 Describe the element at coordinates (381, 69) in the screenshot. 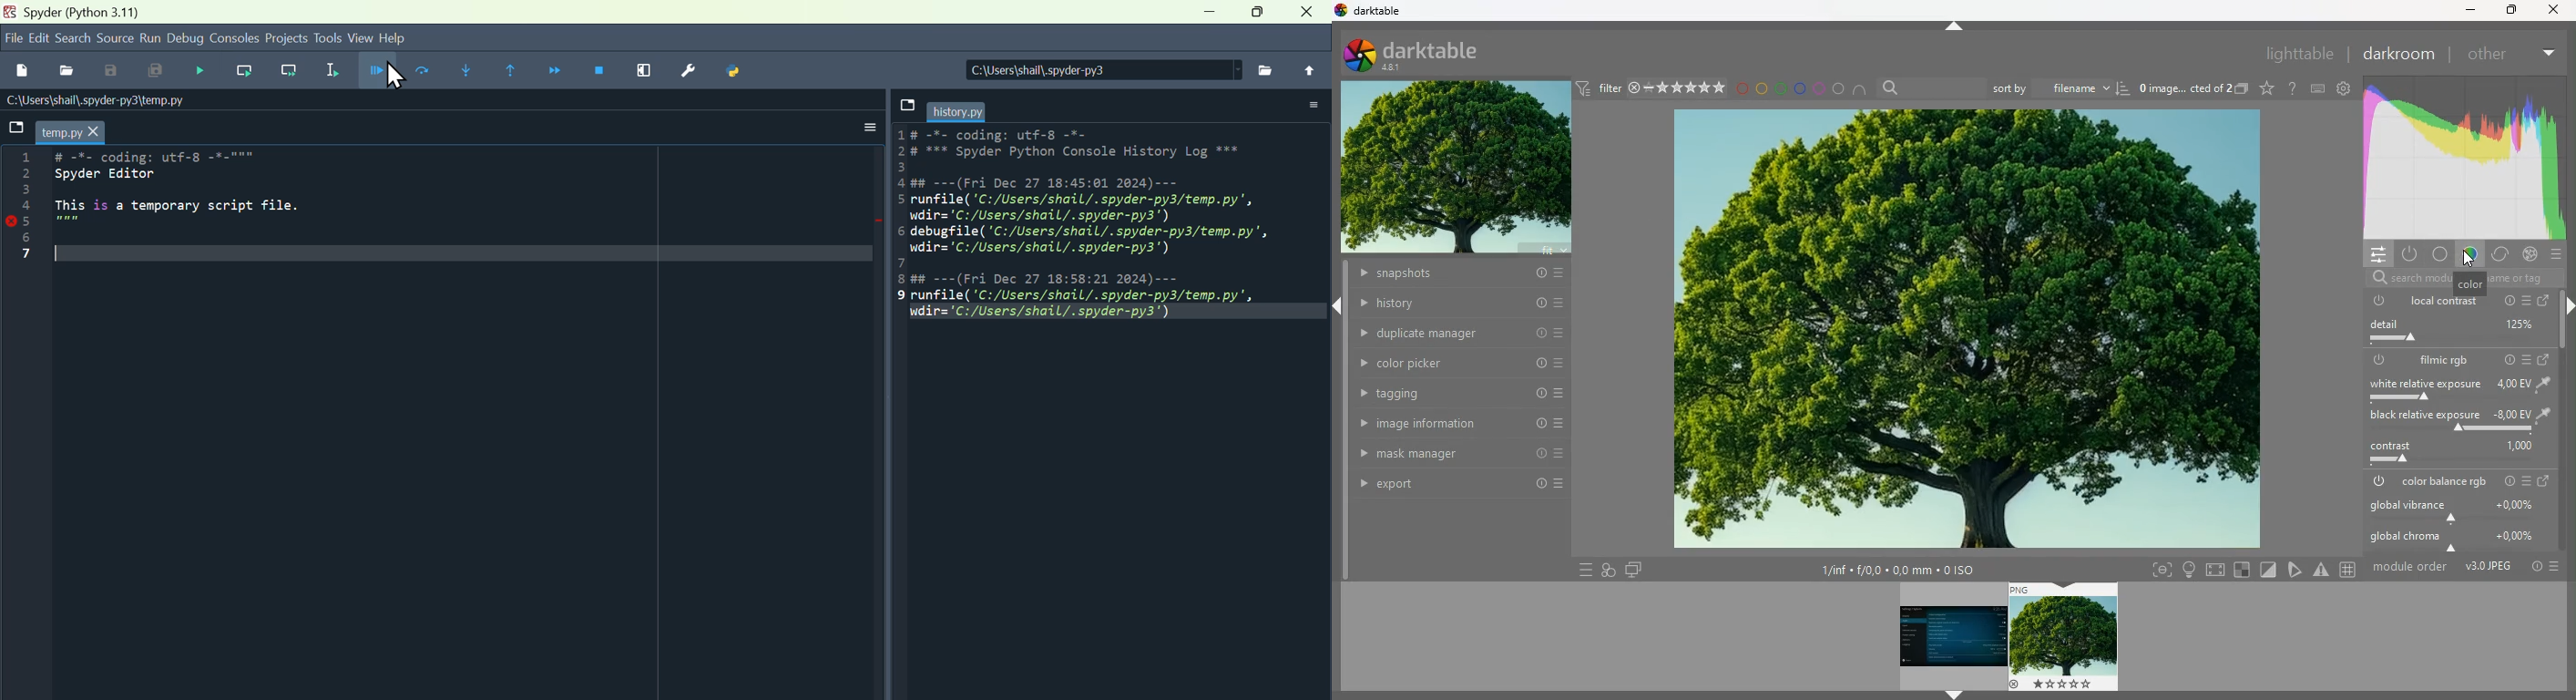

I see `Debug` at that location.